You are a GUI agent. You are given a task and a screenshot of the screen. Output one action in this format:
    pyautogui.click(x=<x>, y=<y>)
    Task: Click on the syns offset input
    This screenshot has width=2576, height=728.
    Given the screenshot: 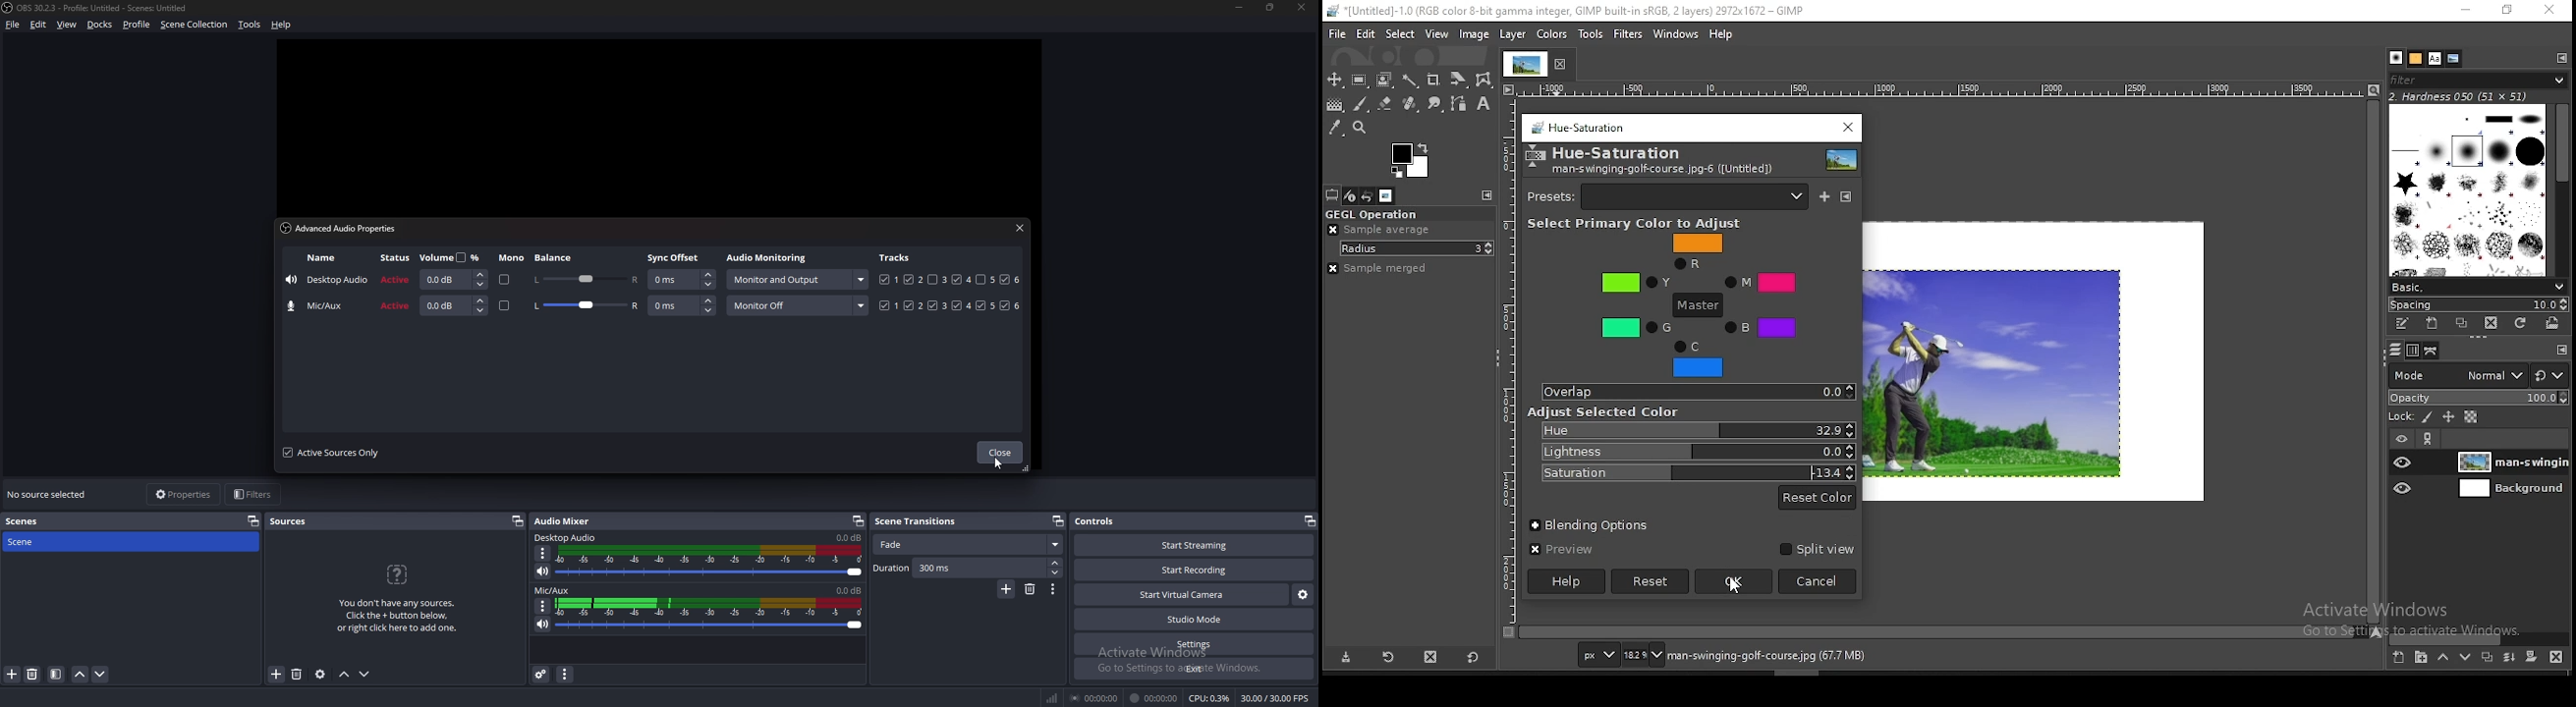 What is the action you would take?
    pyautogui.click(x=683, y=305)
    